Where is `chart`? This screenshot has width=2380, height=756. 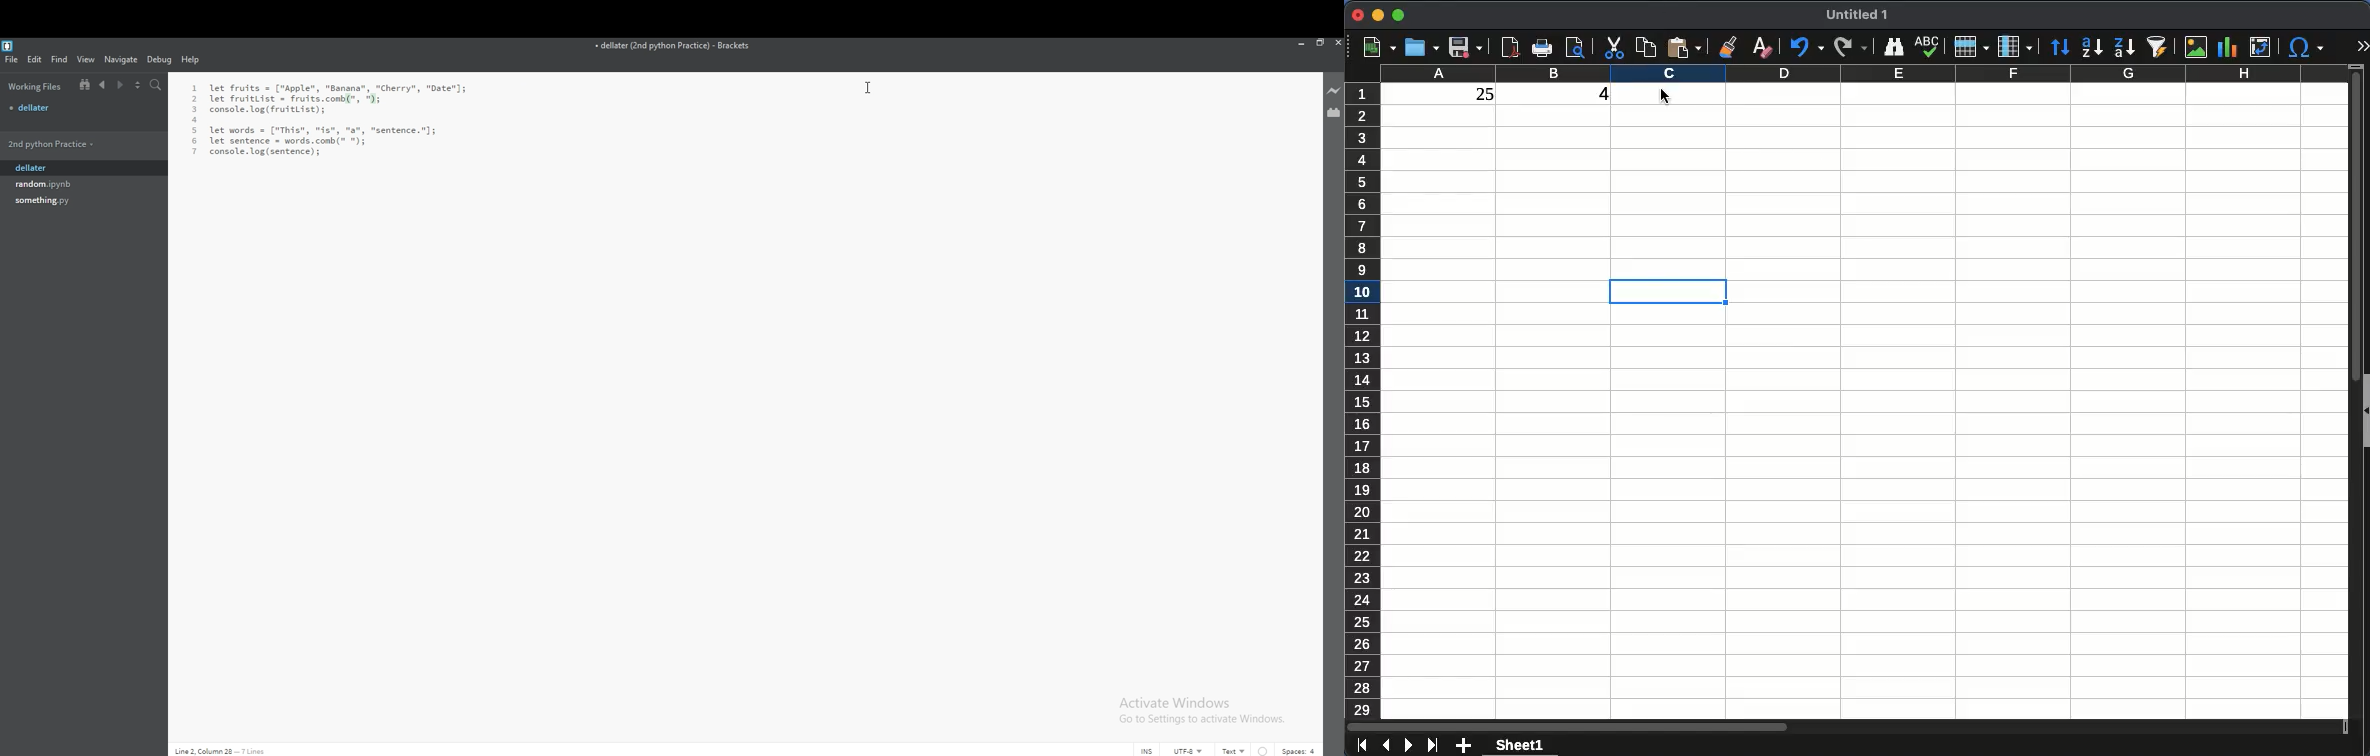
chart is located at coordinates (2227, 47).